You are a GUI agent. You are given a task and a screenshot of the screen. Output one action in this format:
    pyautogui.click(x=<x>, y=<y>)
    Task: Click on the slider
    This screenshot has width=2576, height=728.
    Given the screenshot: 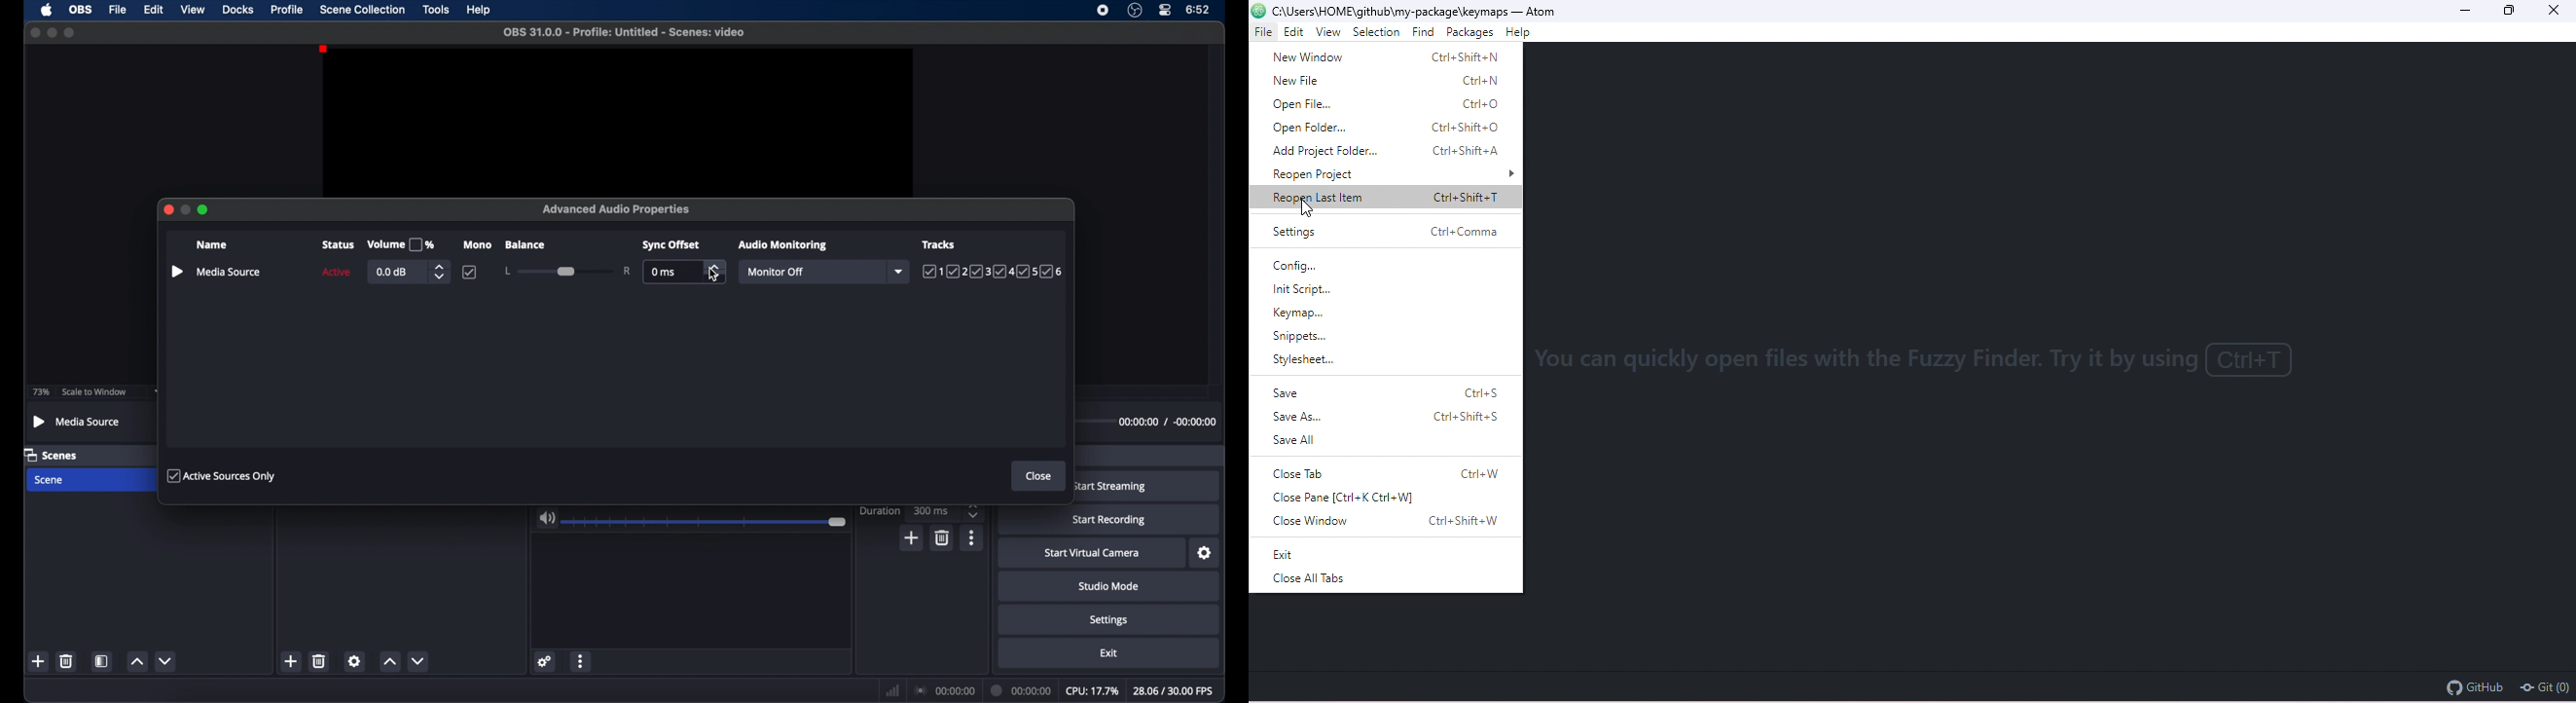 What is the action you would take?
    pyautogui.click(x=706, y=522)
    